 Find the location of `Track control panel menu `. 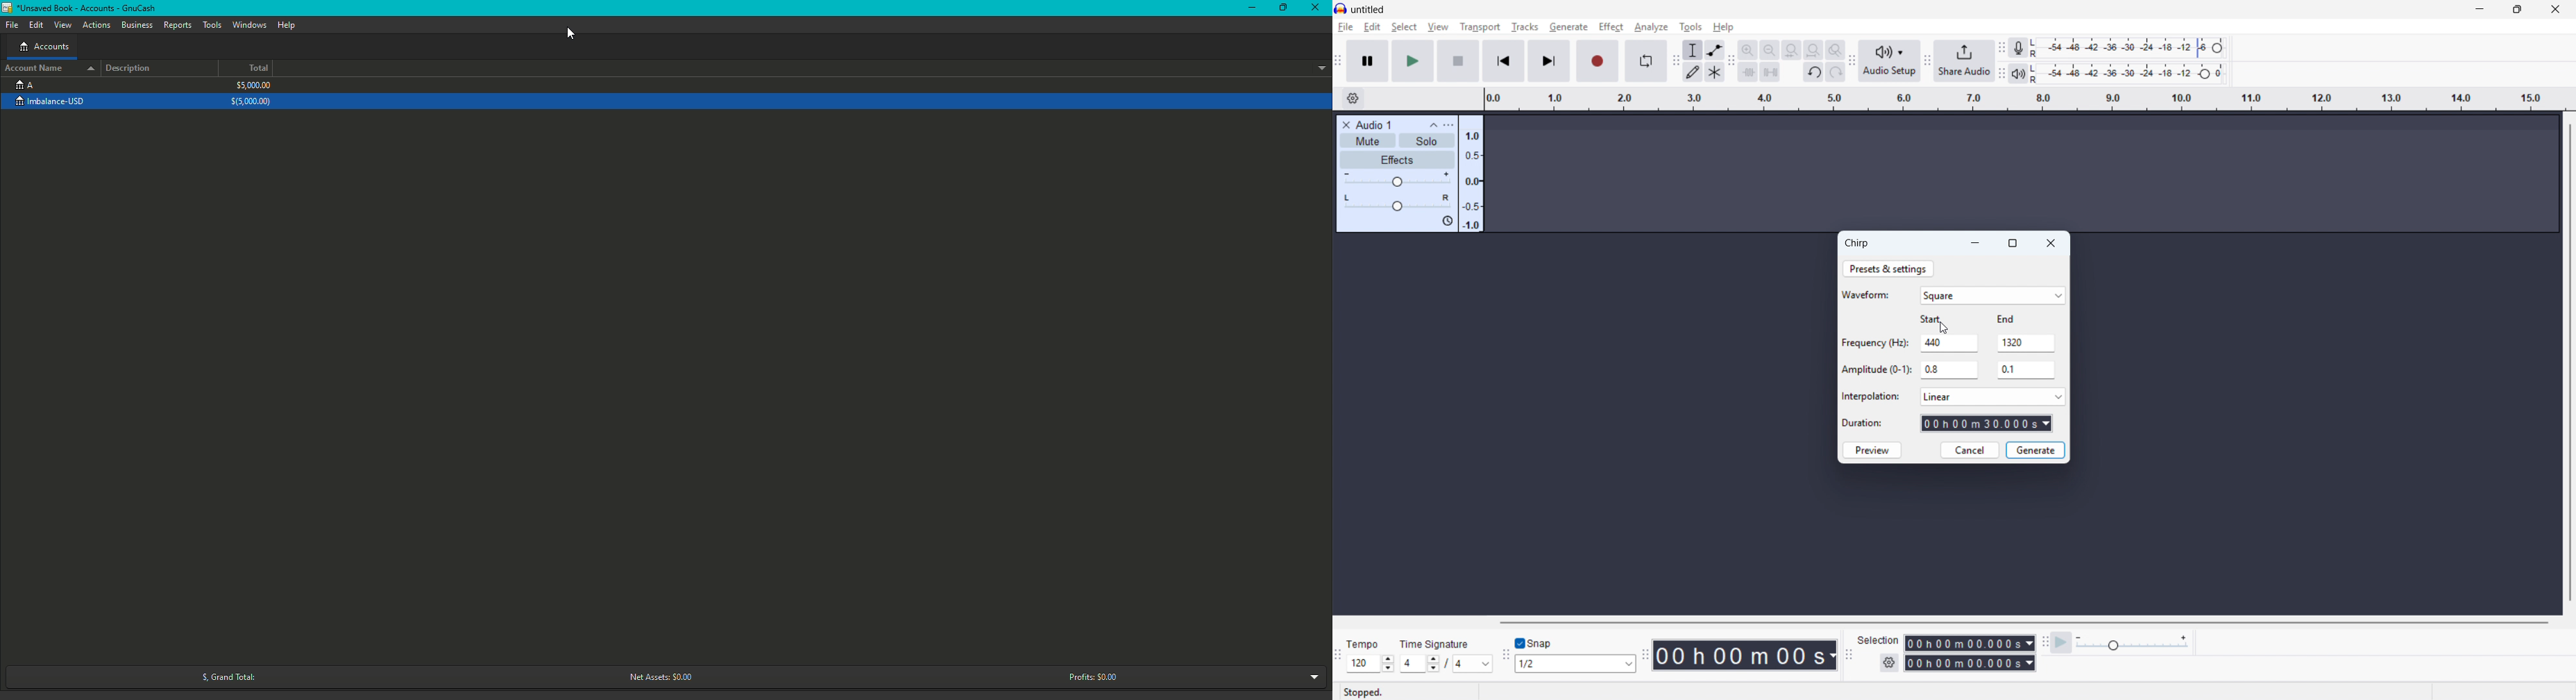

Track control panel menu  is located at coordinates (1448, 124).